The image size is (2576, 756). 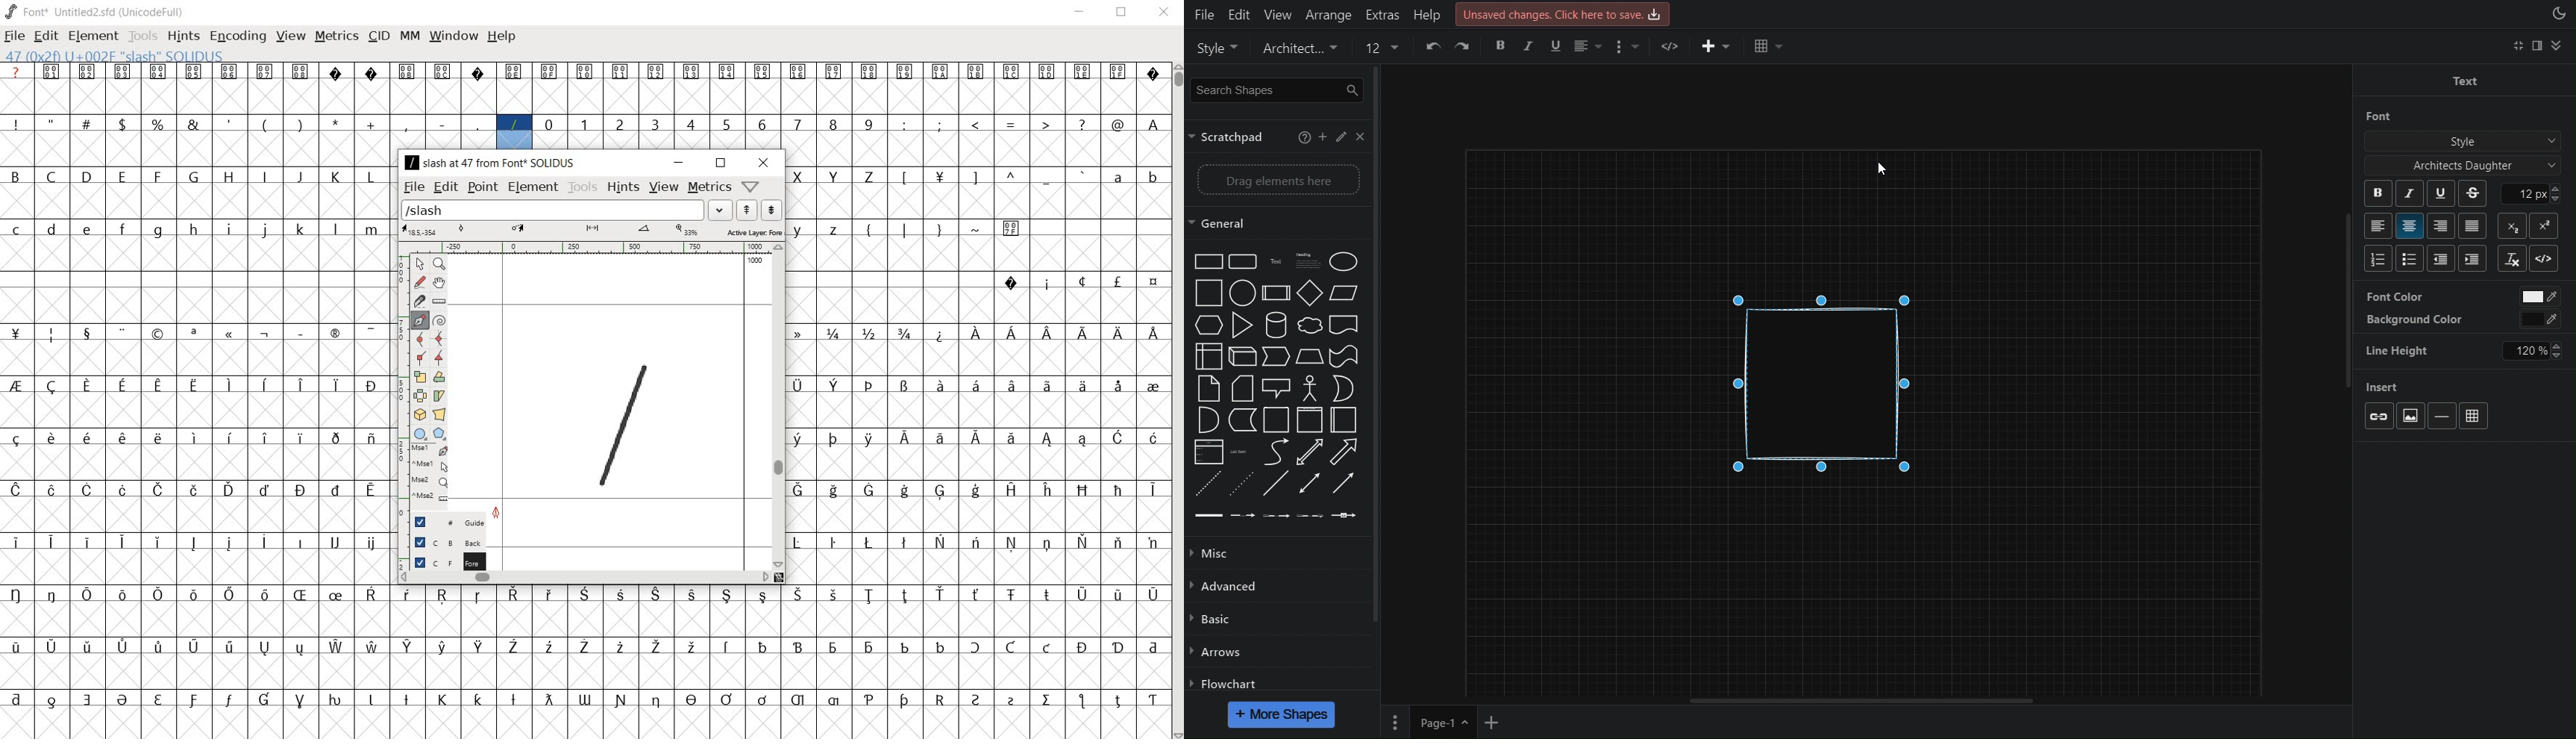 I want to click on add a curve point always either horizontal or vertical, so click(x=437, y=340).